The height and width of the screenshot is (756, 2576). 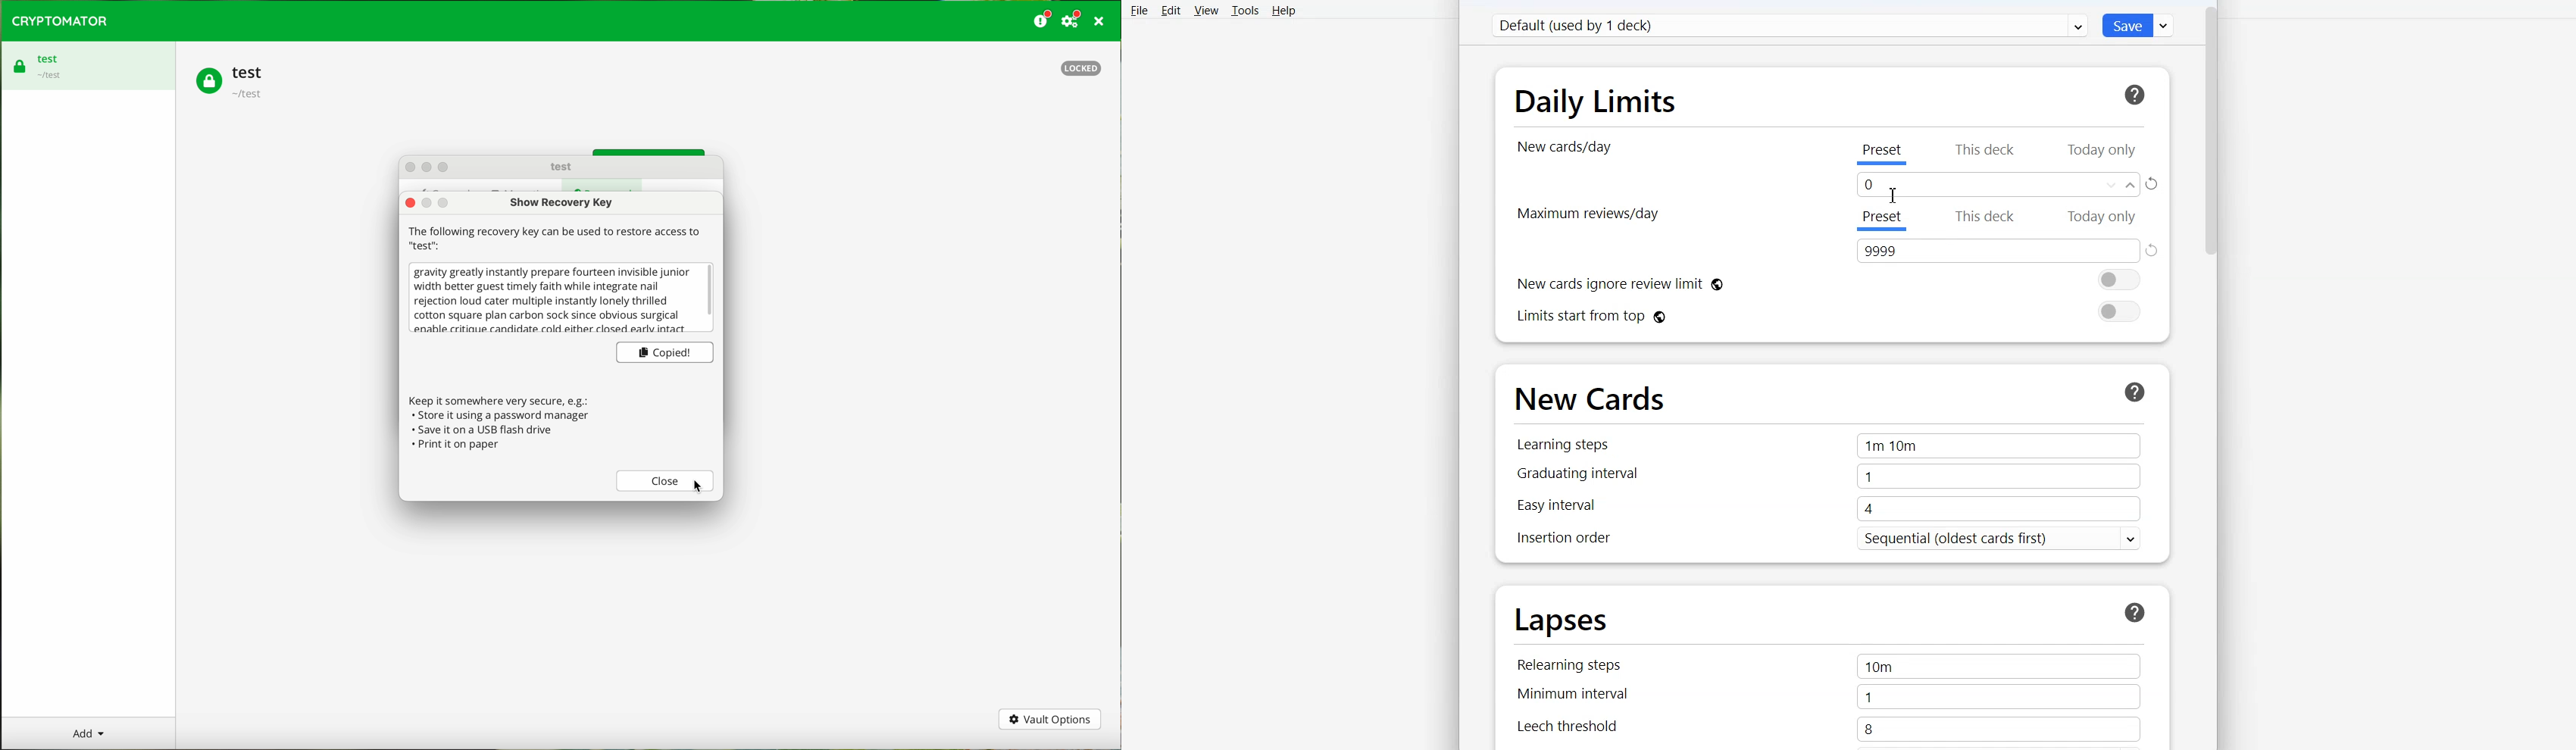 I want to click on More Info, so click(x=2136, y=610).